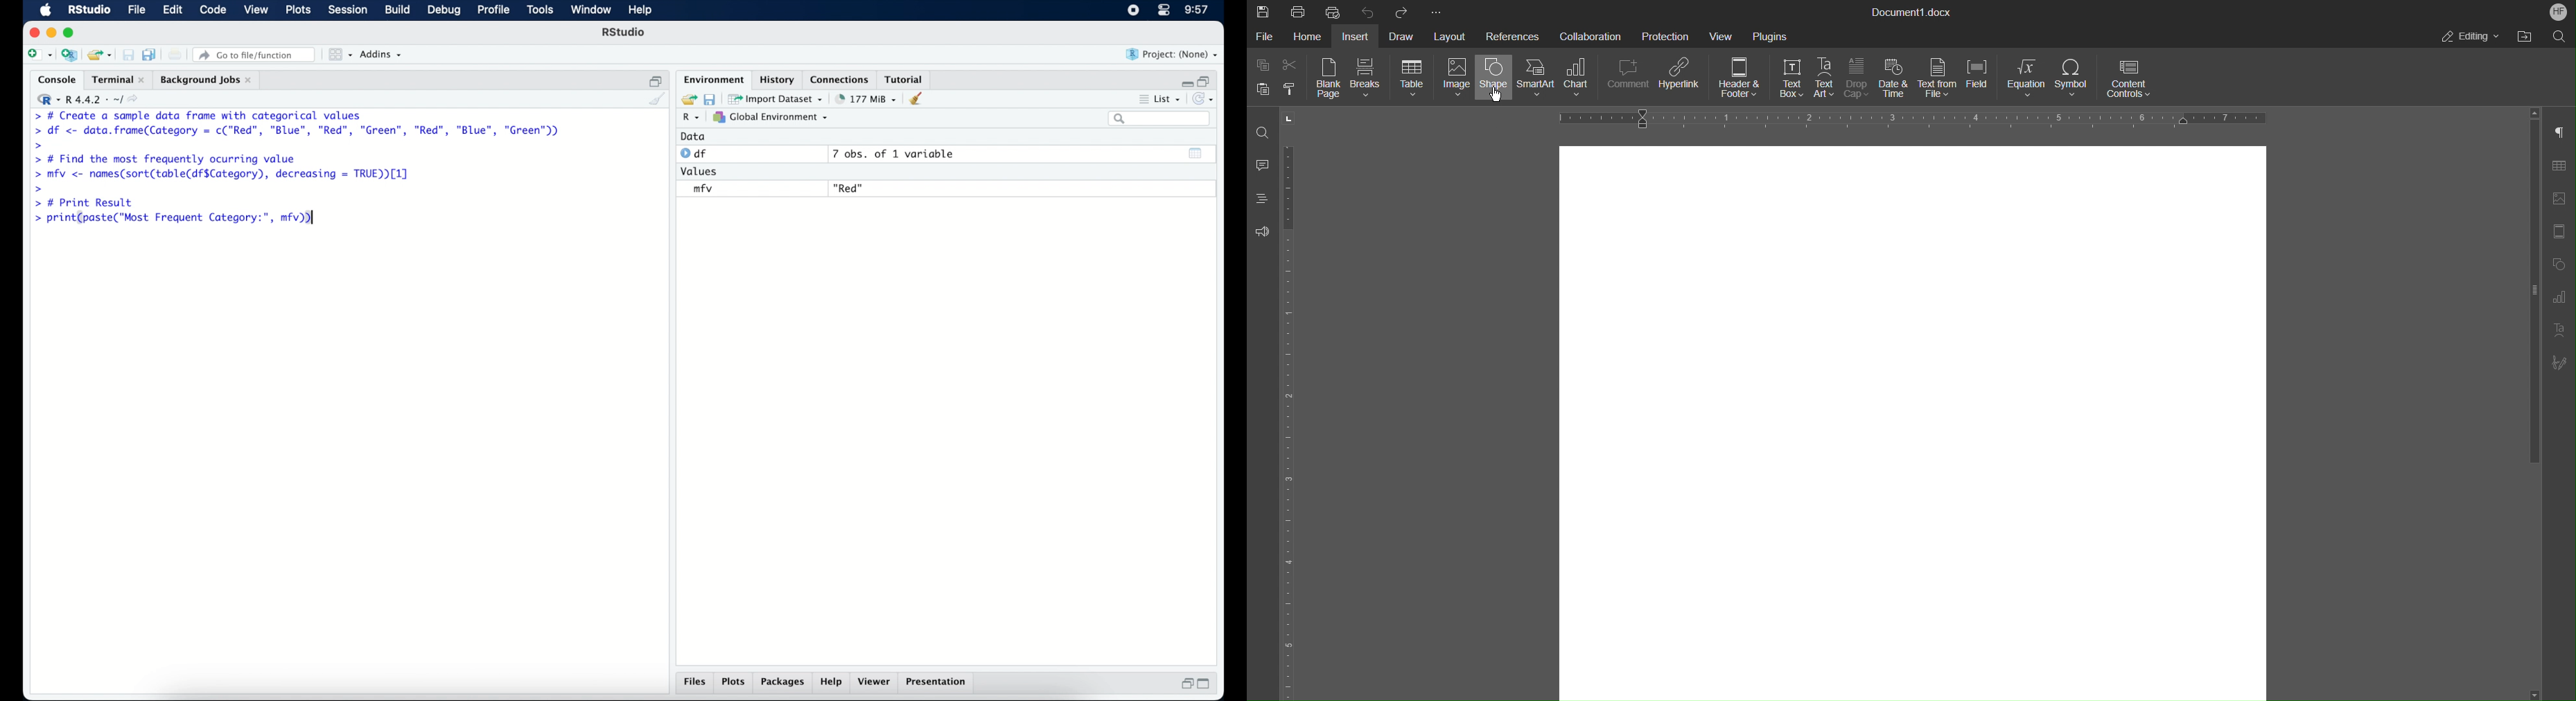  What do you see at coordinates (939, 683) in the screenshot?
I see `presentation` at bounding box center [939, 683].